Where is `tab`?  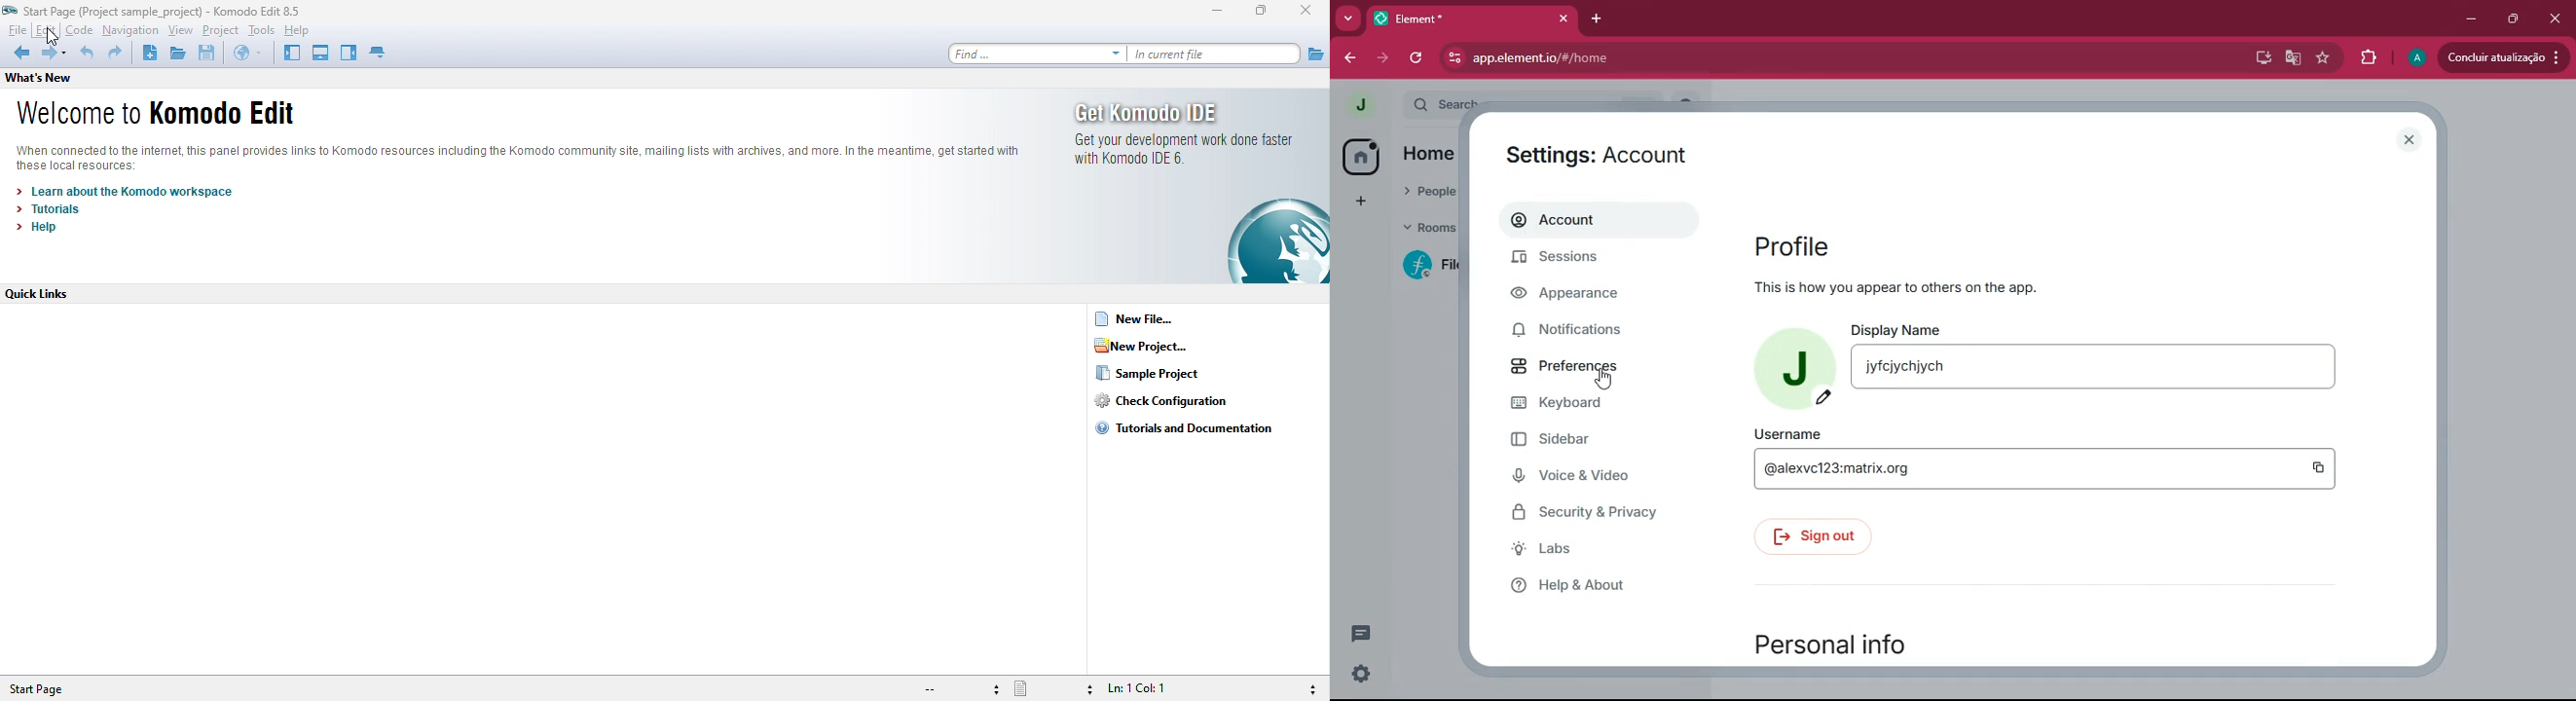
tab is located at coordinates (1473, 18).